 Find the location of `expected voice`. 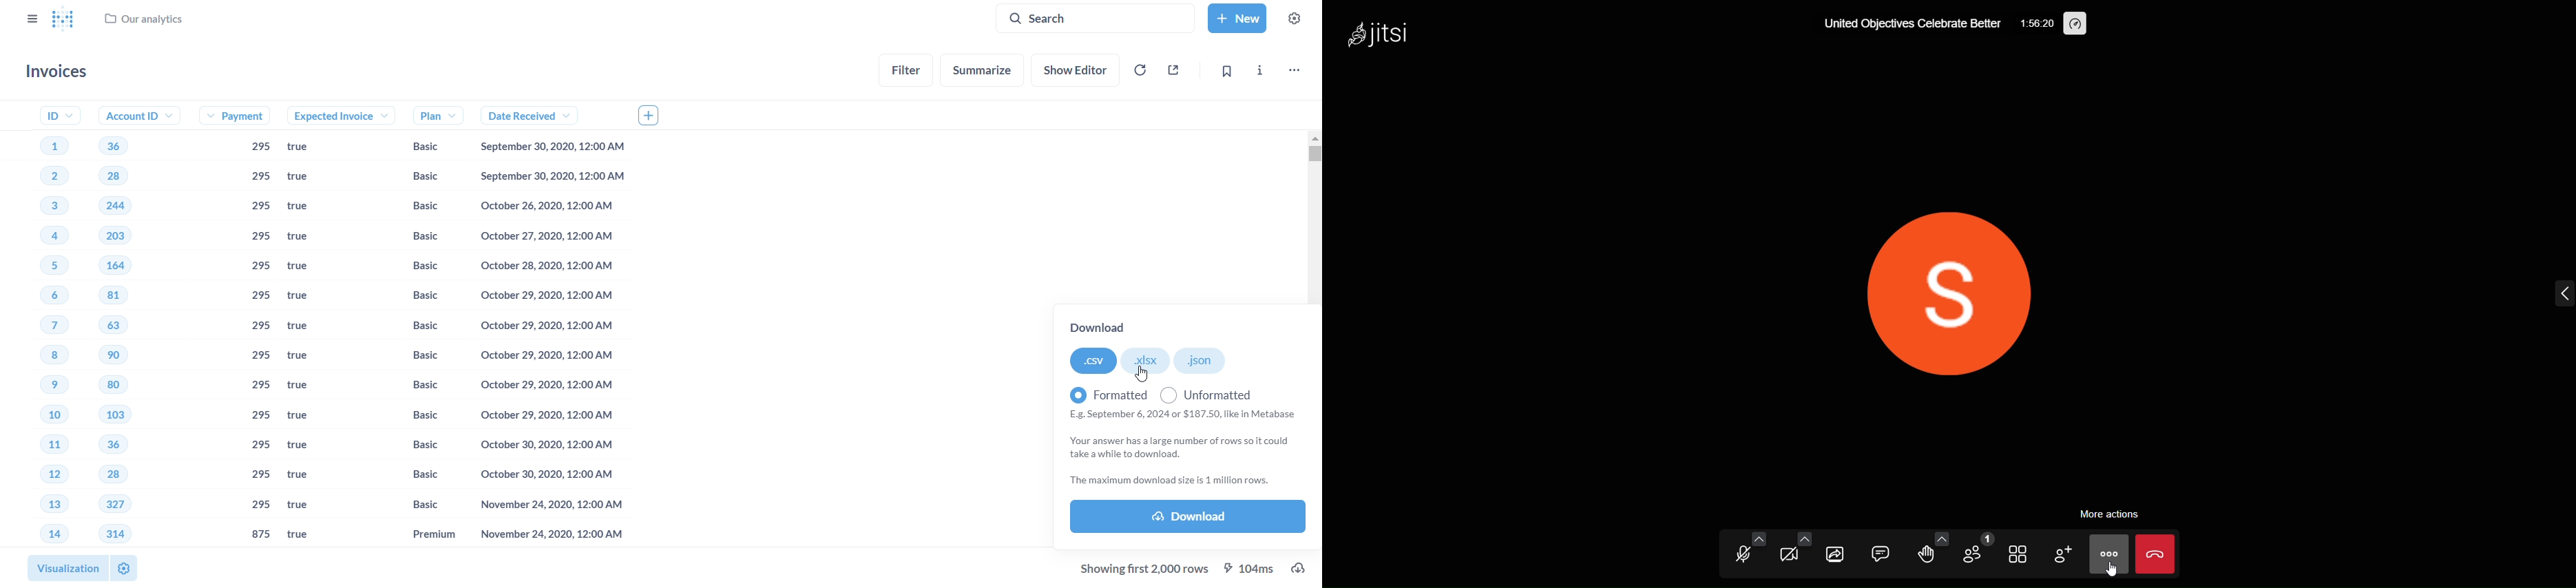

expected voice is located at coordinates (327, 116).